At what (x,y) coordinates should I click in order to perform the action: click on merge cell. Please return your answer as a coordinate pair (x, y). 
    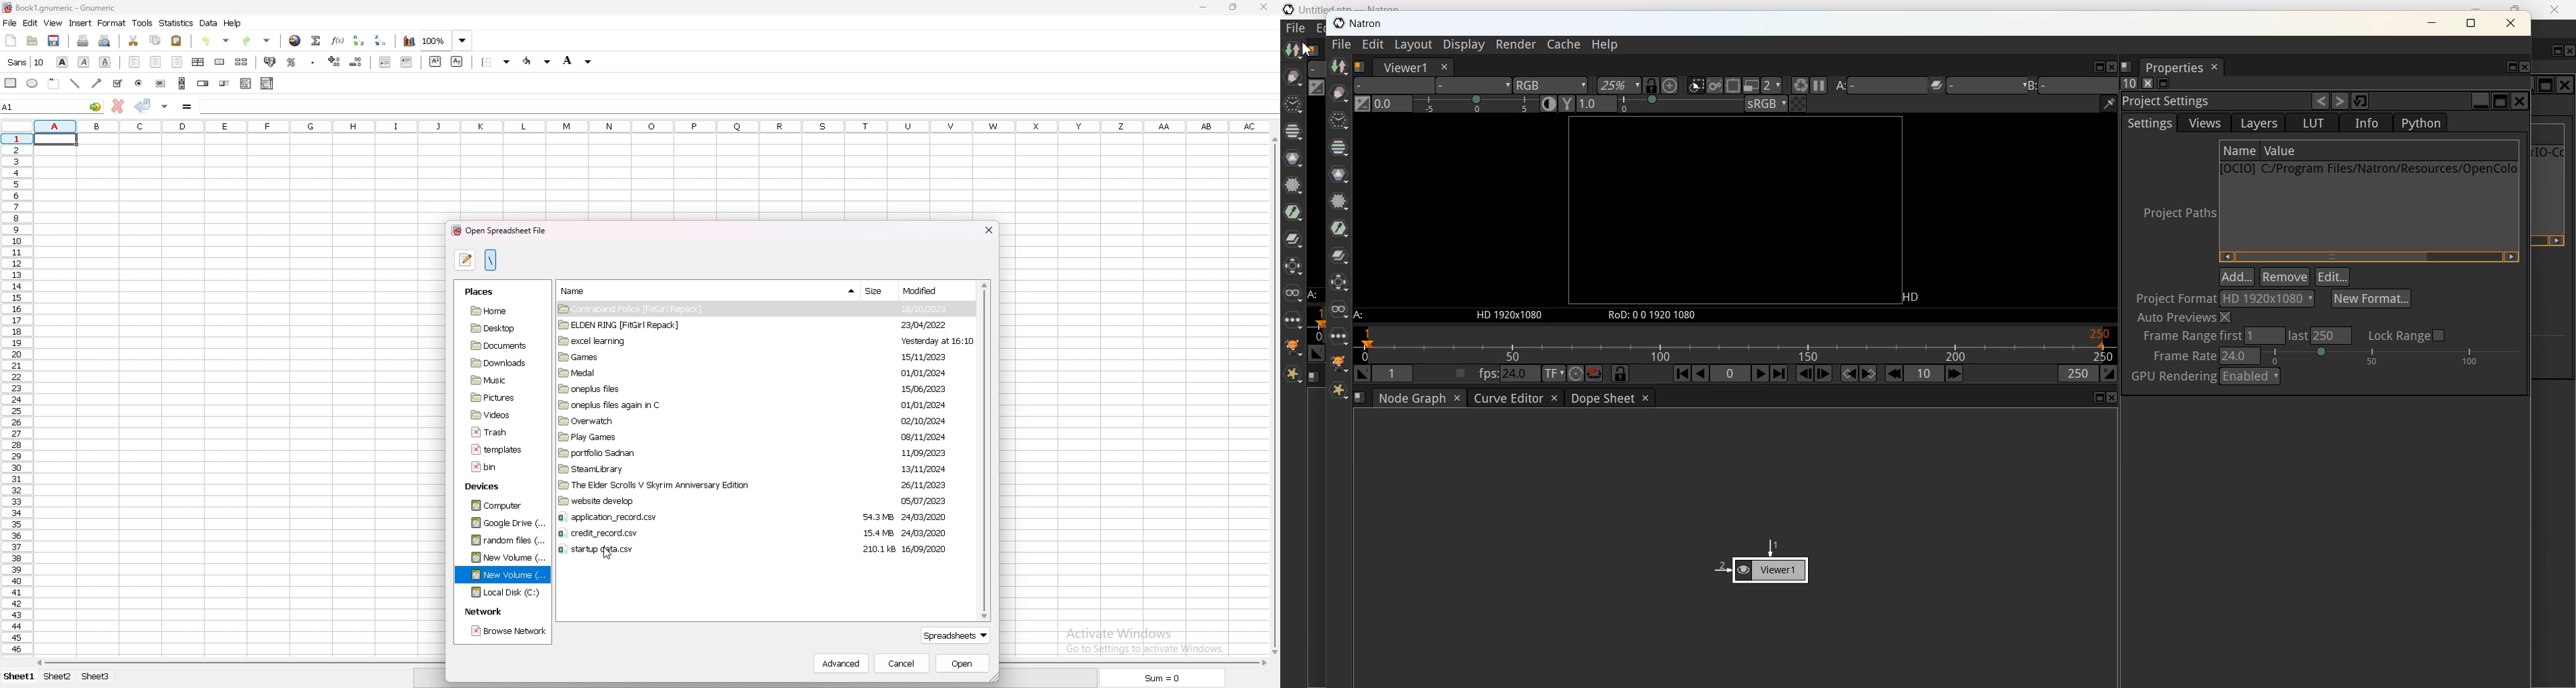
    Looking at the image, I should click on (221, 62).